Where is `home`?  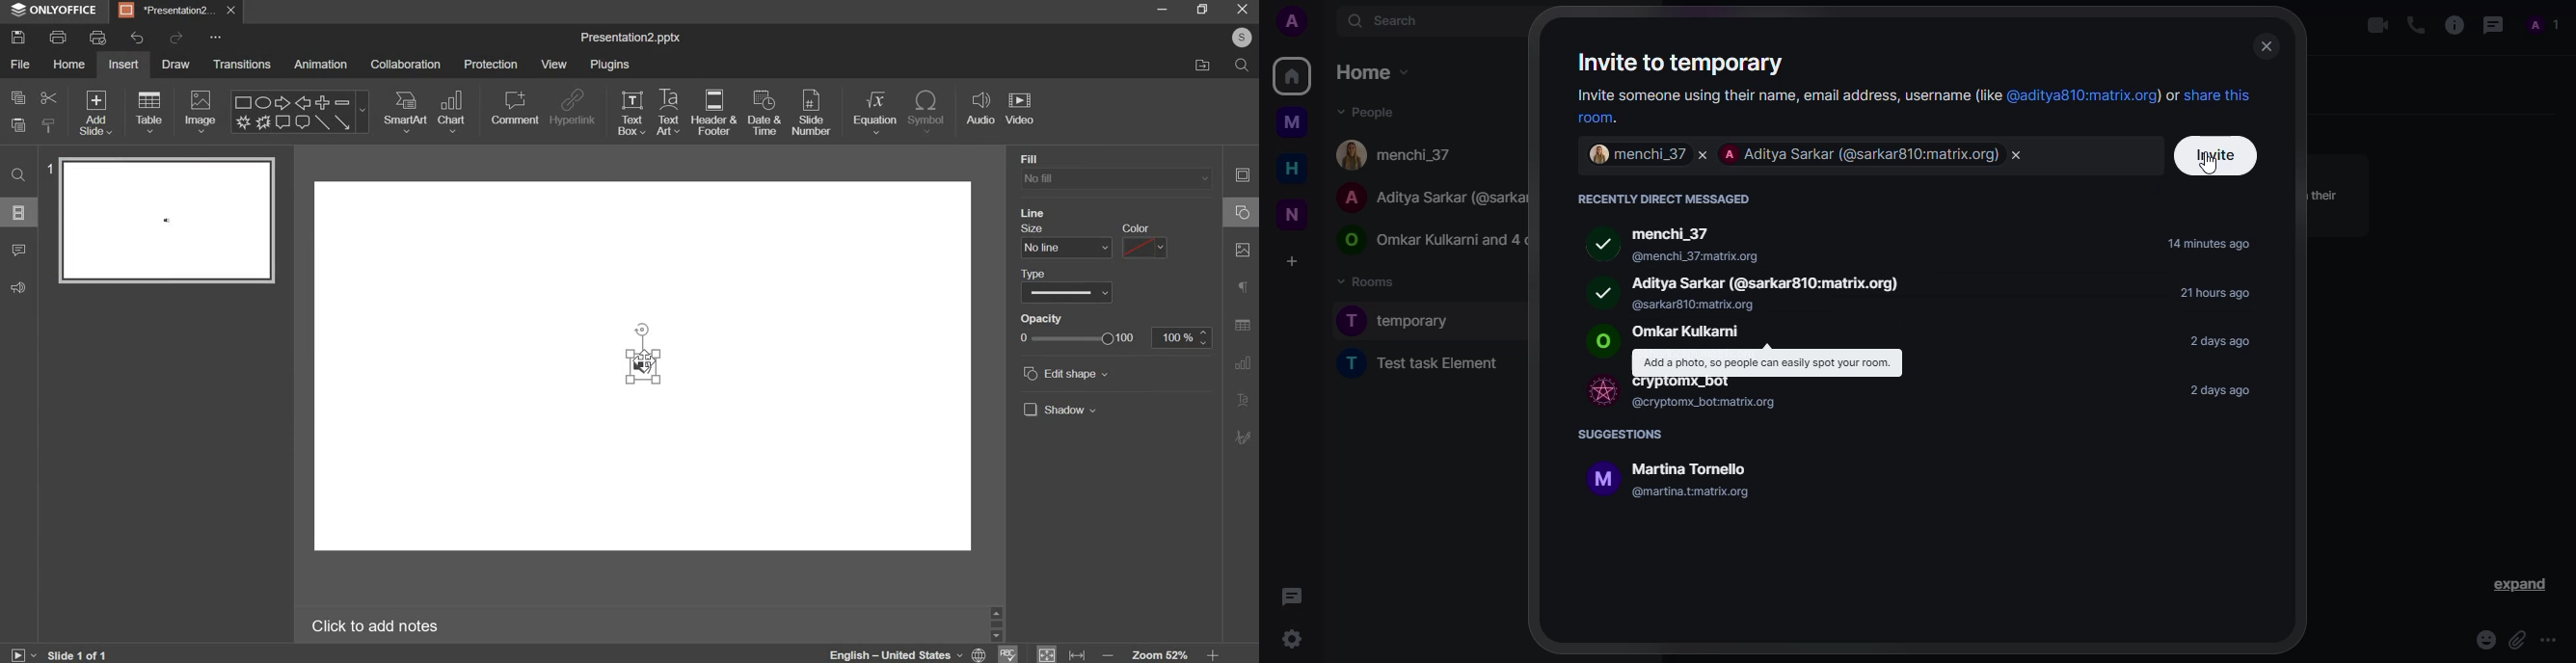 home is located at coordinates (1291, 75).